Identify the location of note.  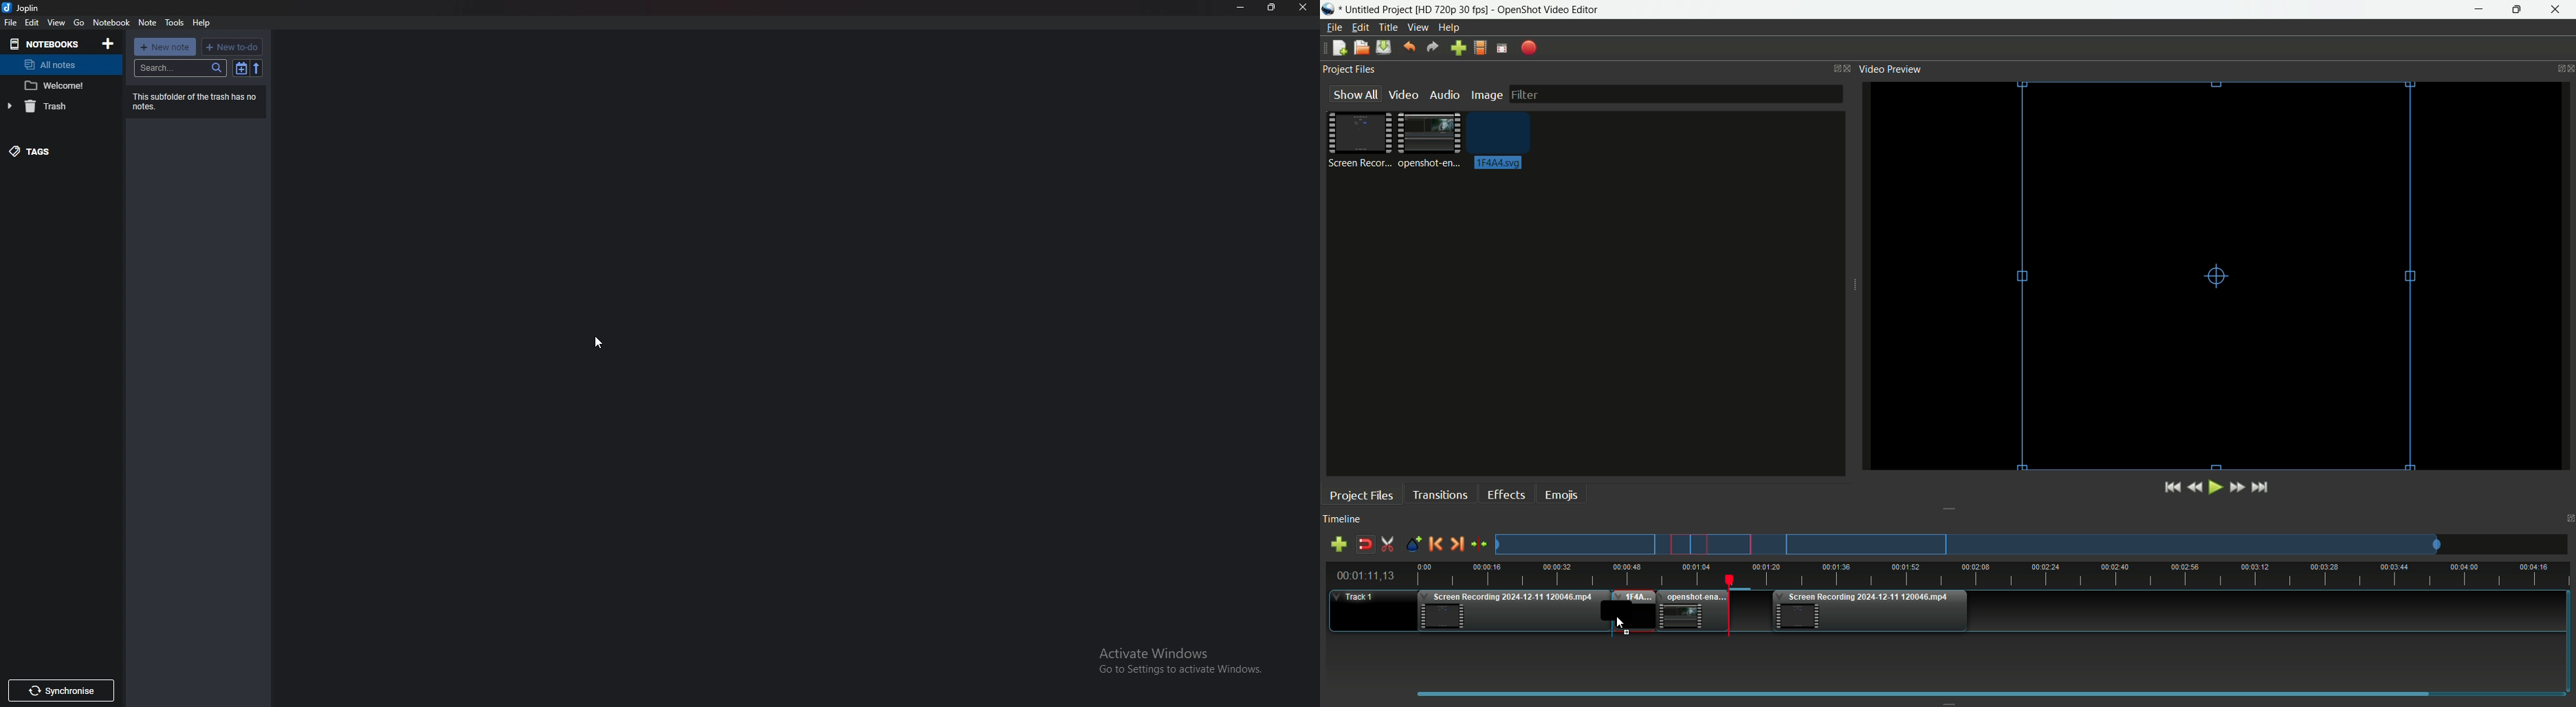
(148, 23).